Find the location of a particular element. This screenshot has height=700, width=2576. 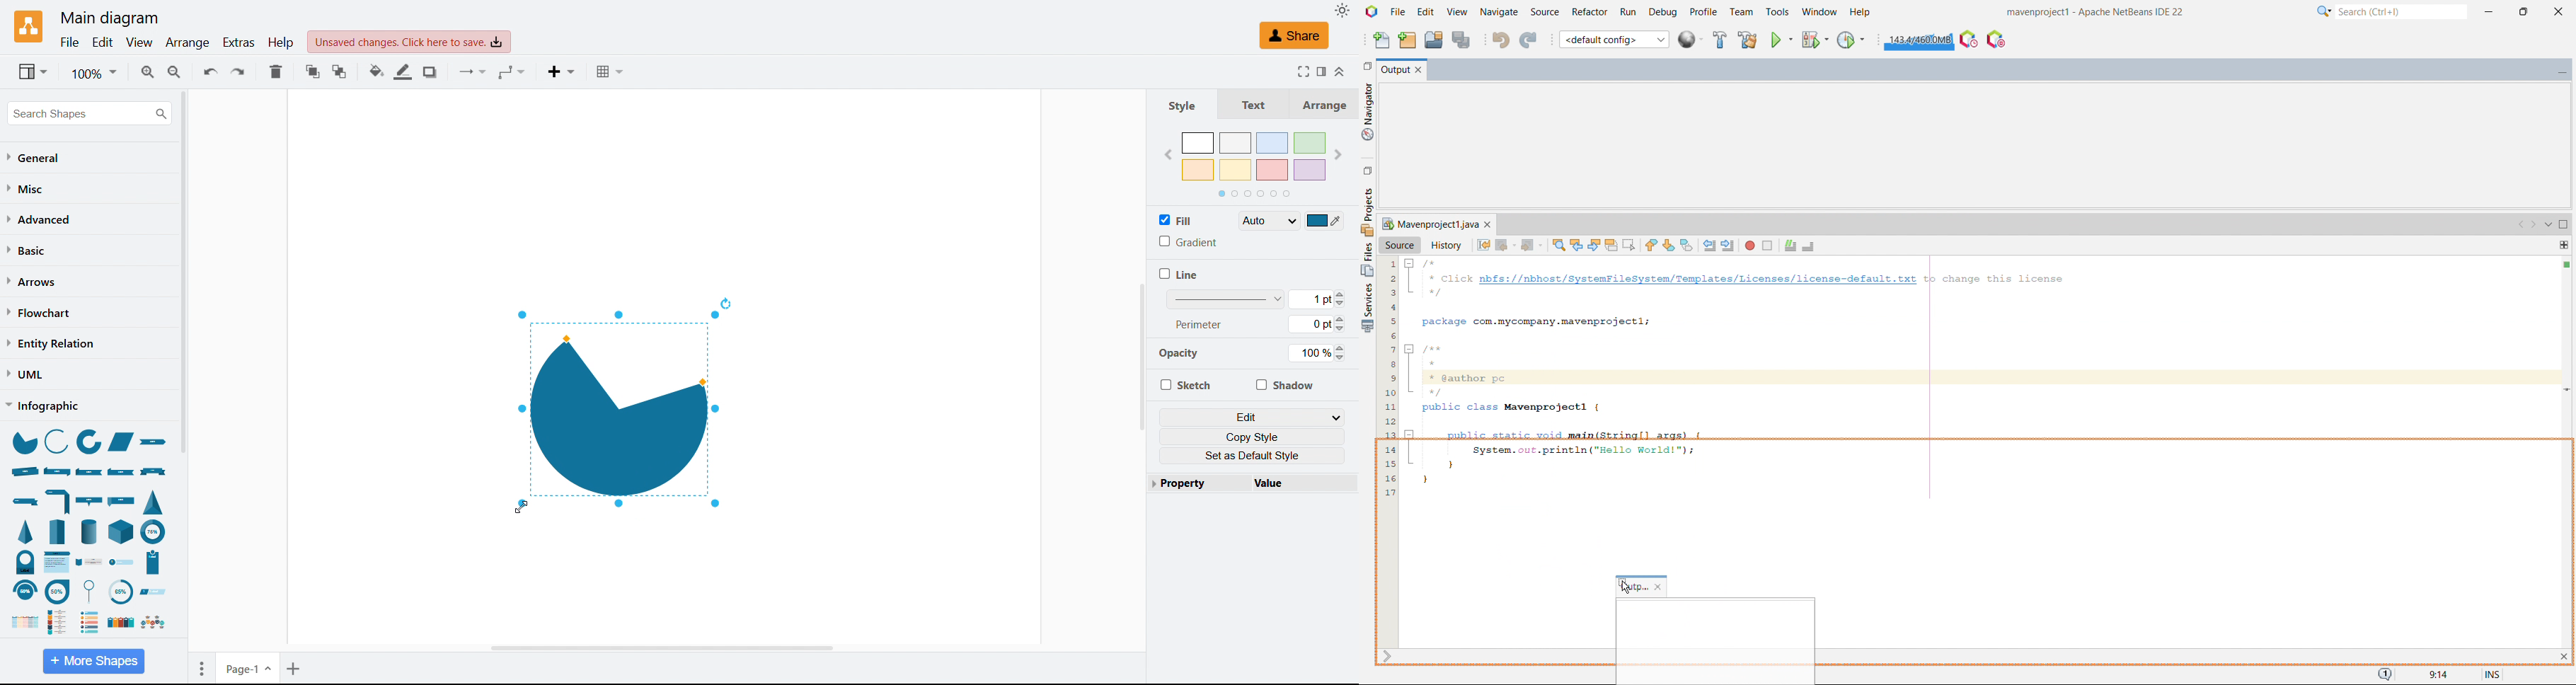

Style  is located at coordinates (1183, 105).